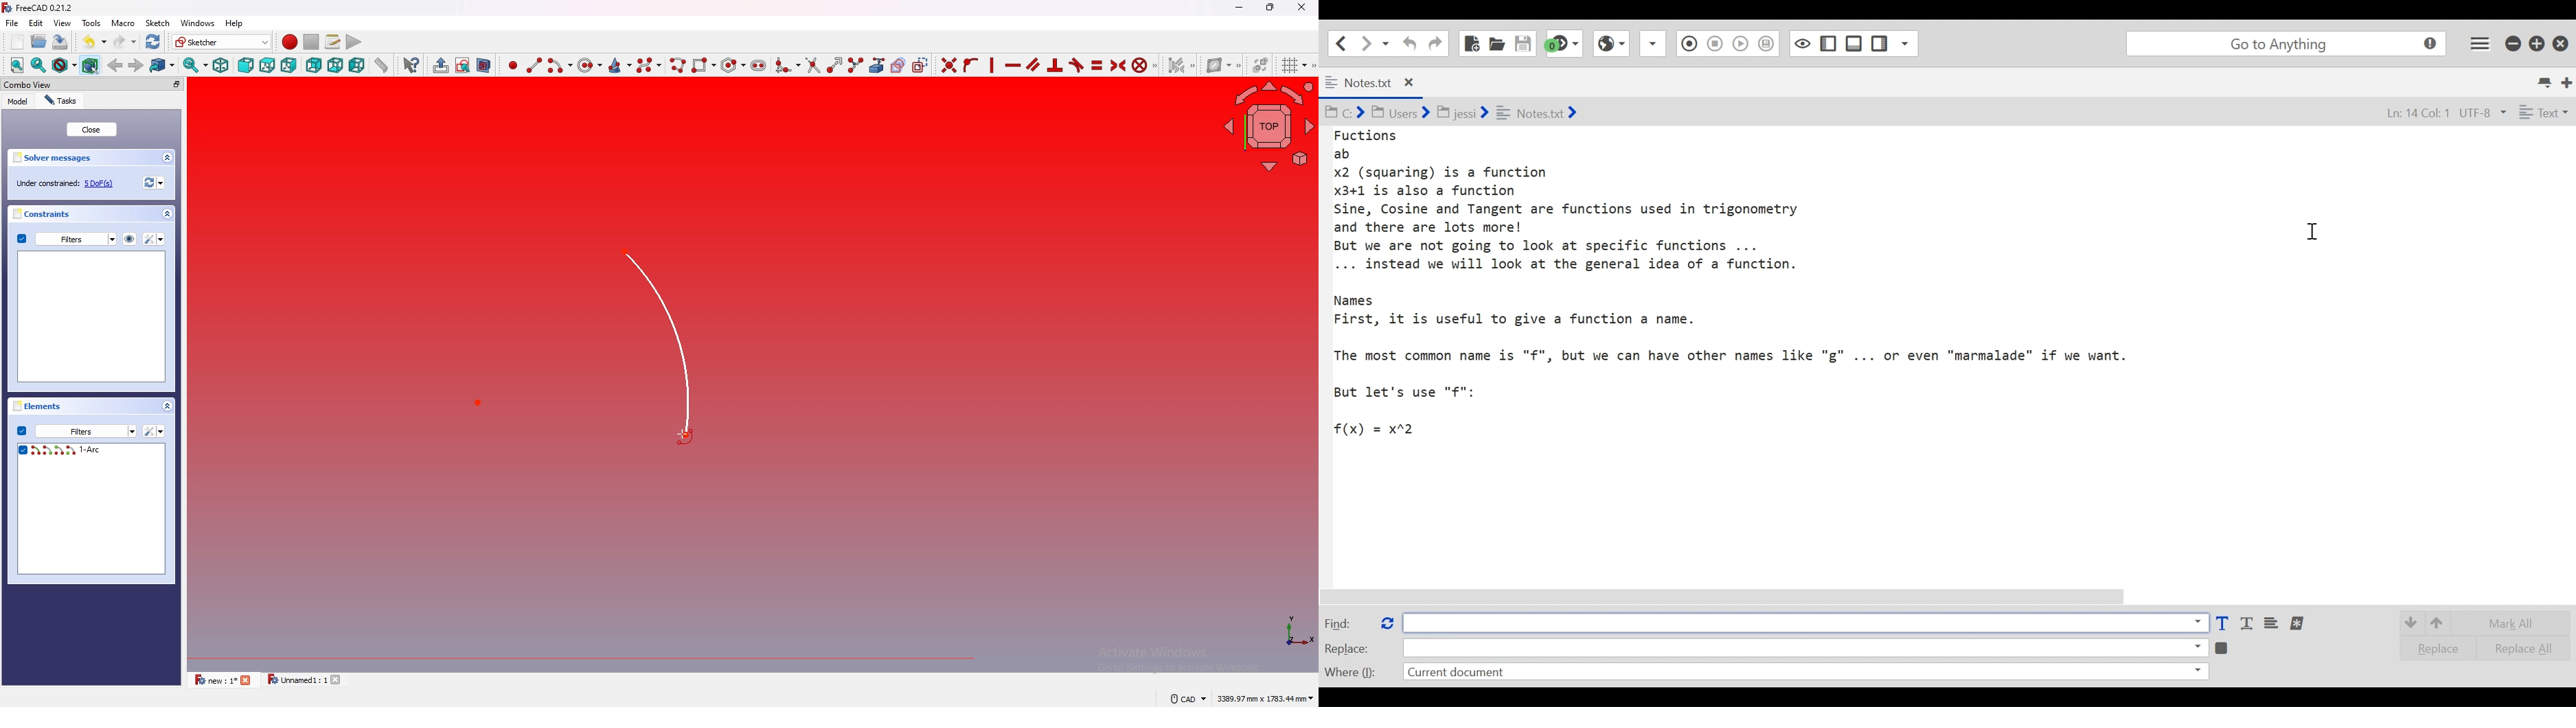 Image resolution: width=2576 pixels, height=728 pixels. I want to click on front, so click(244, 65).